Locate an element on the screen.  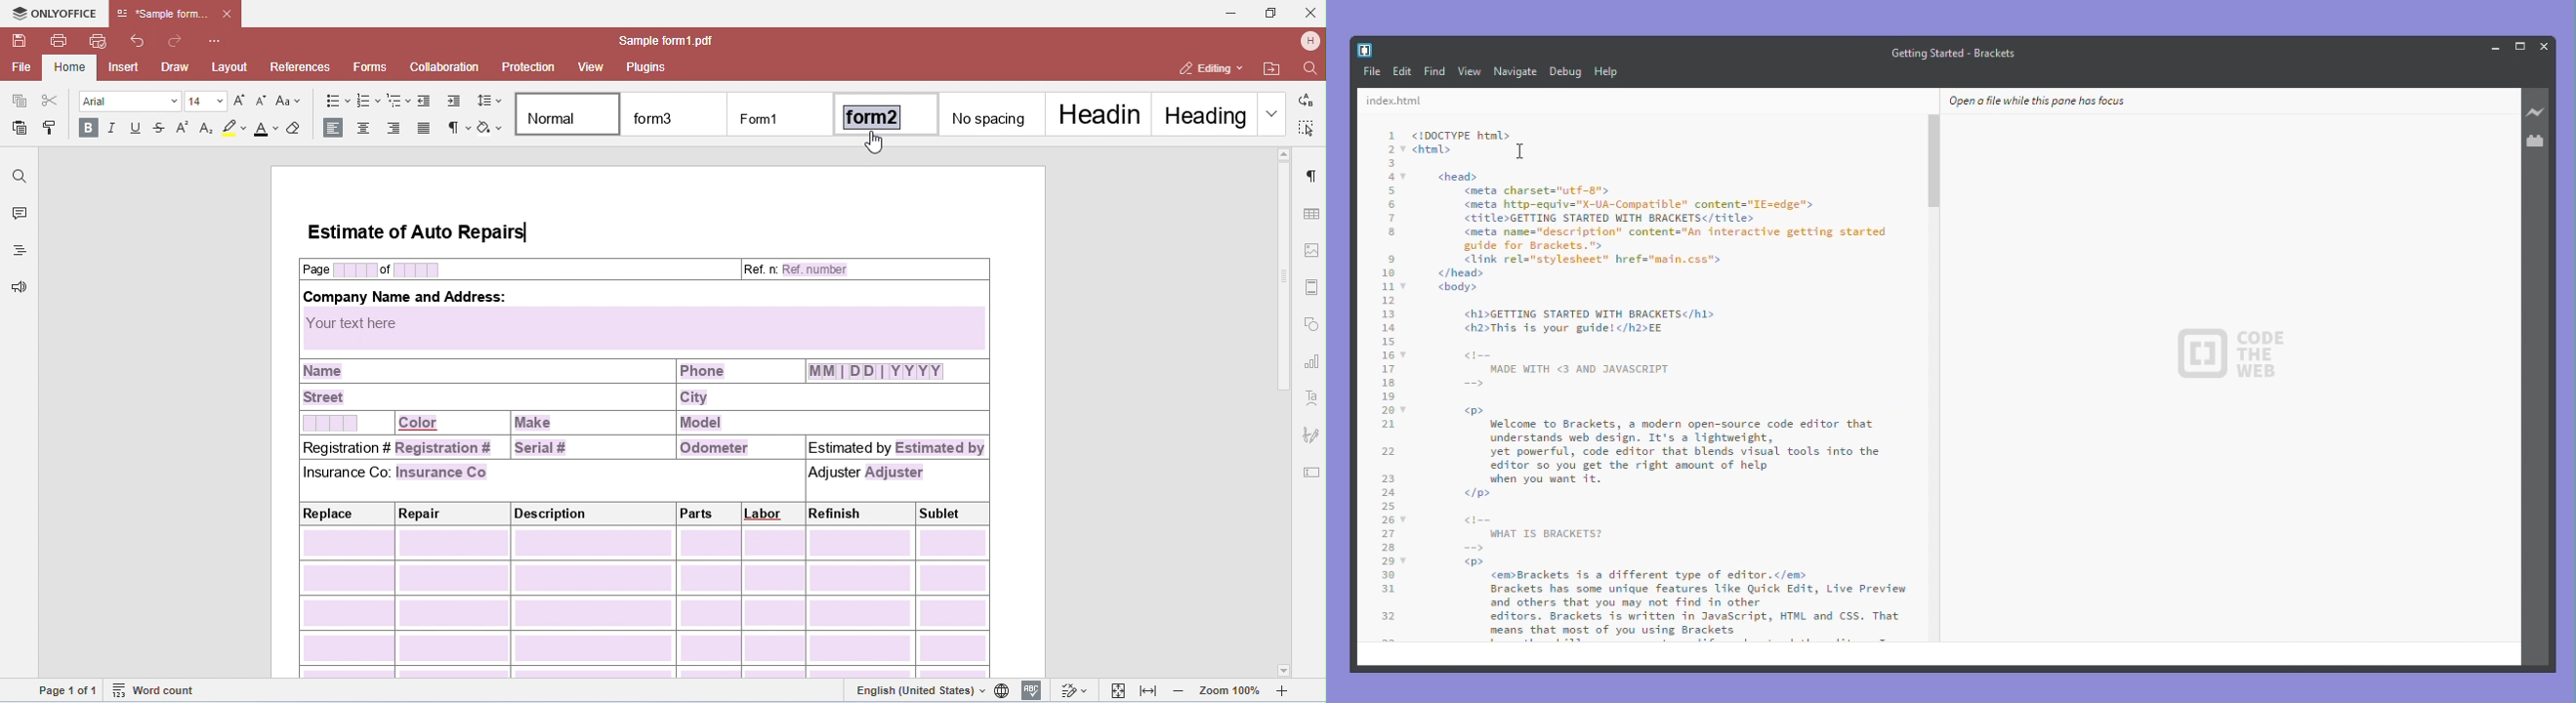
code fold is located at coordinates (1405, 410).